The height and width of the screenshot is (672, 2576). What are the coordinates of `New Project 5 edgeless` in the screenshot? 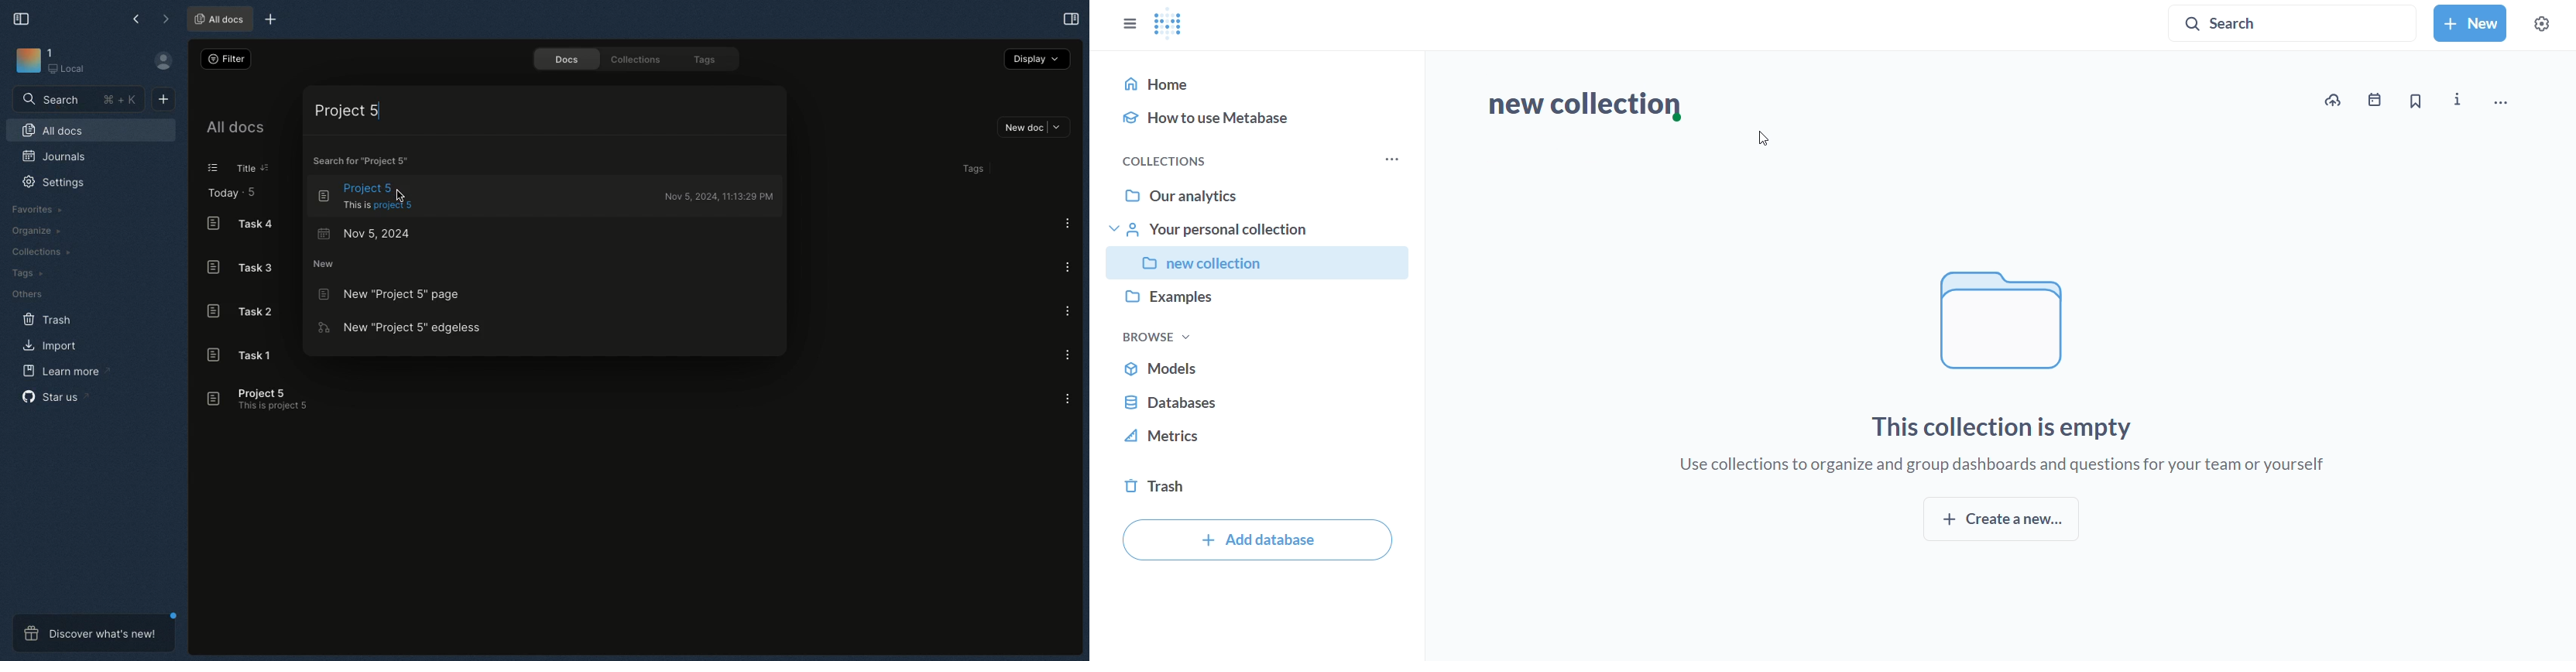 It's located at (394, 327).